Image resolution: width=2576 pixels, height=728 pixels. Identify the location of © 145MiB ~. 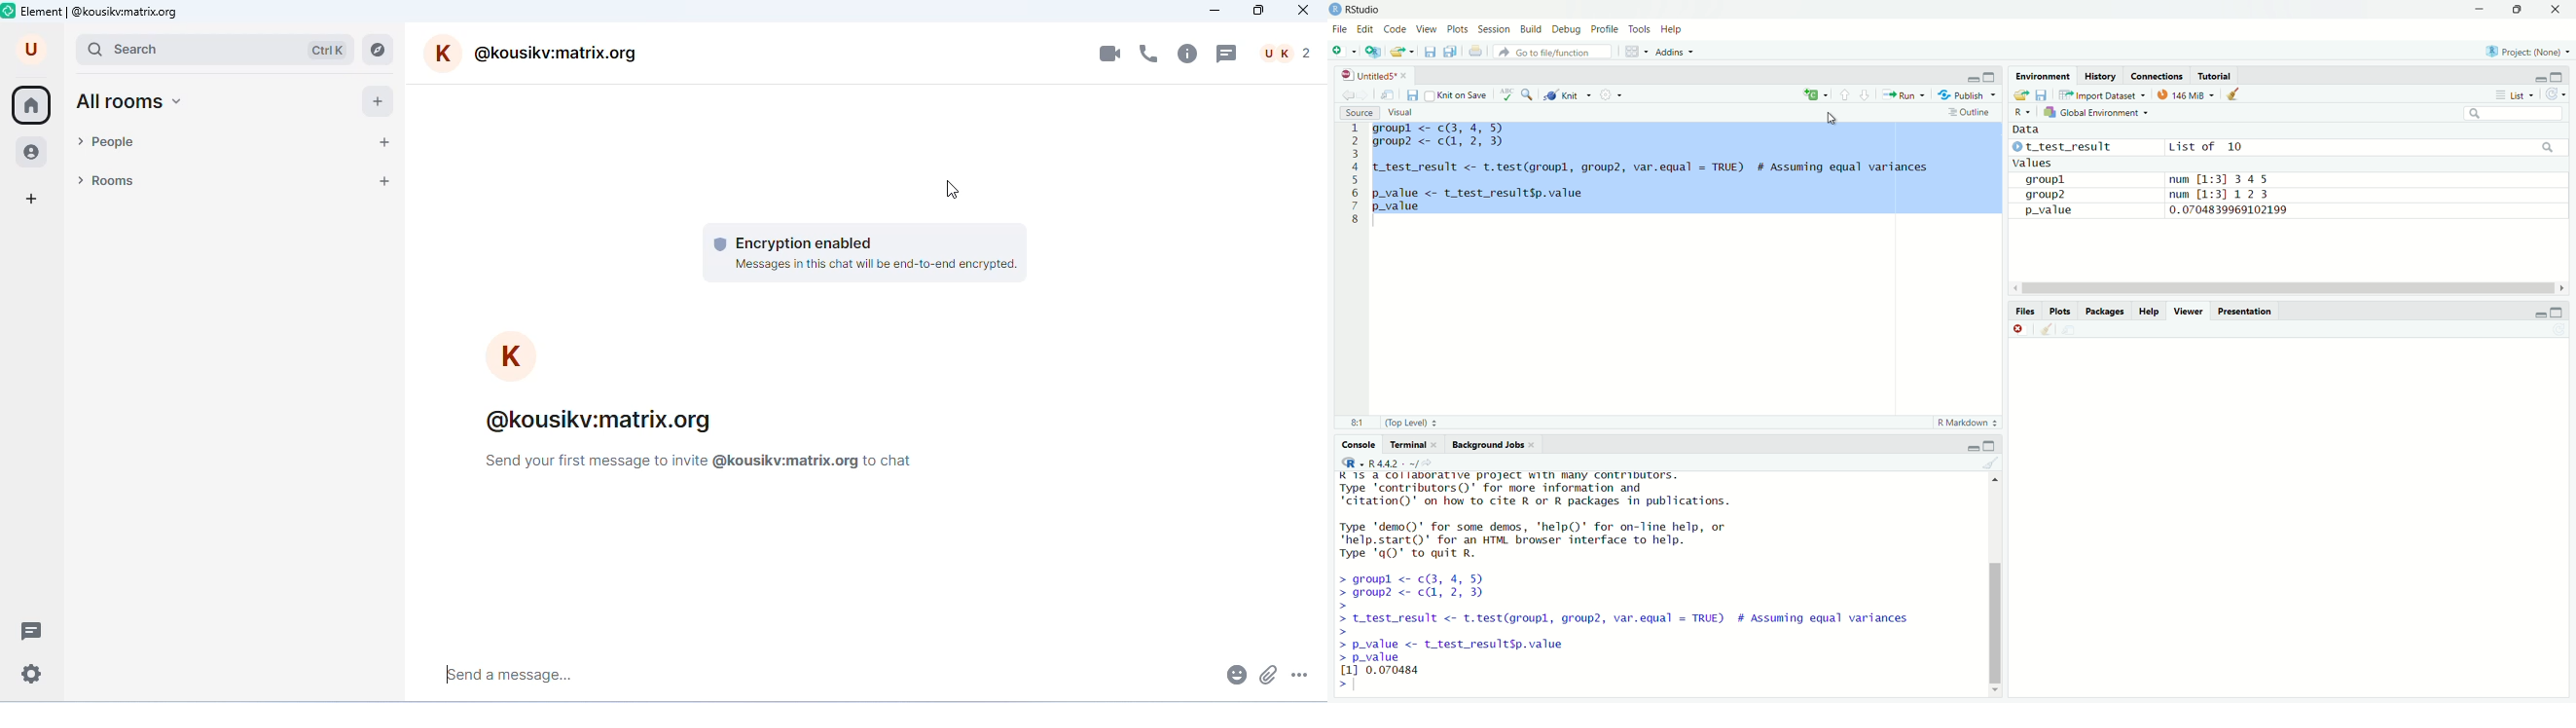
(2185, 94).